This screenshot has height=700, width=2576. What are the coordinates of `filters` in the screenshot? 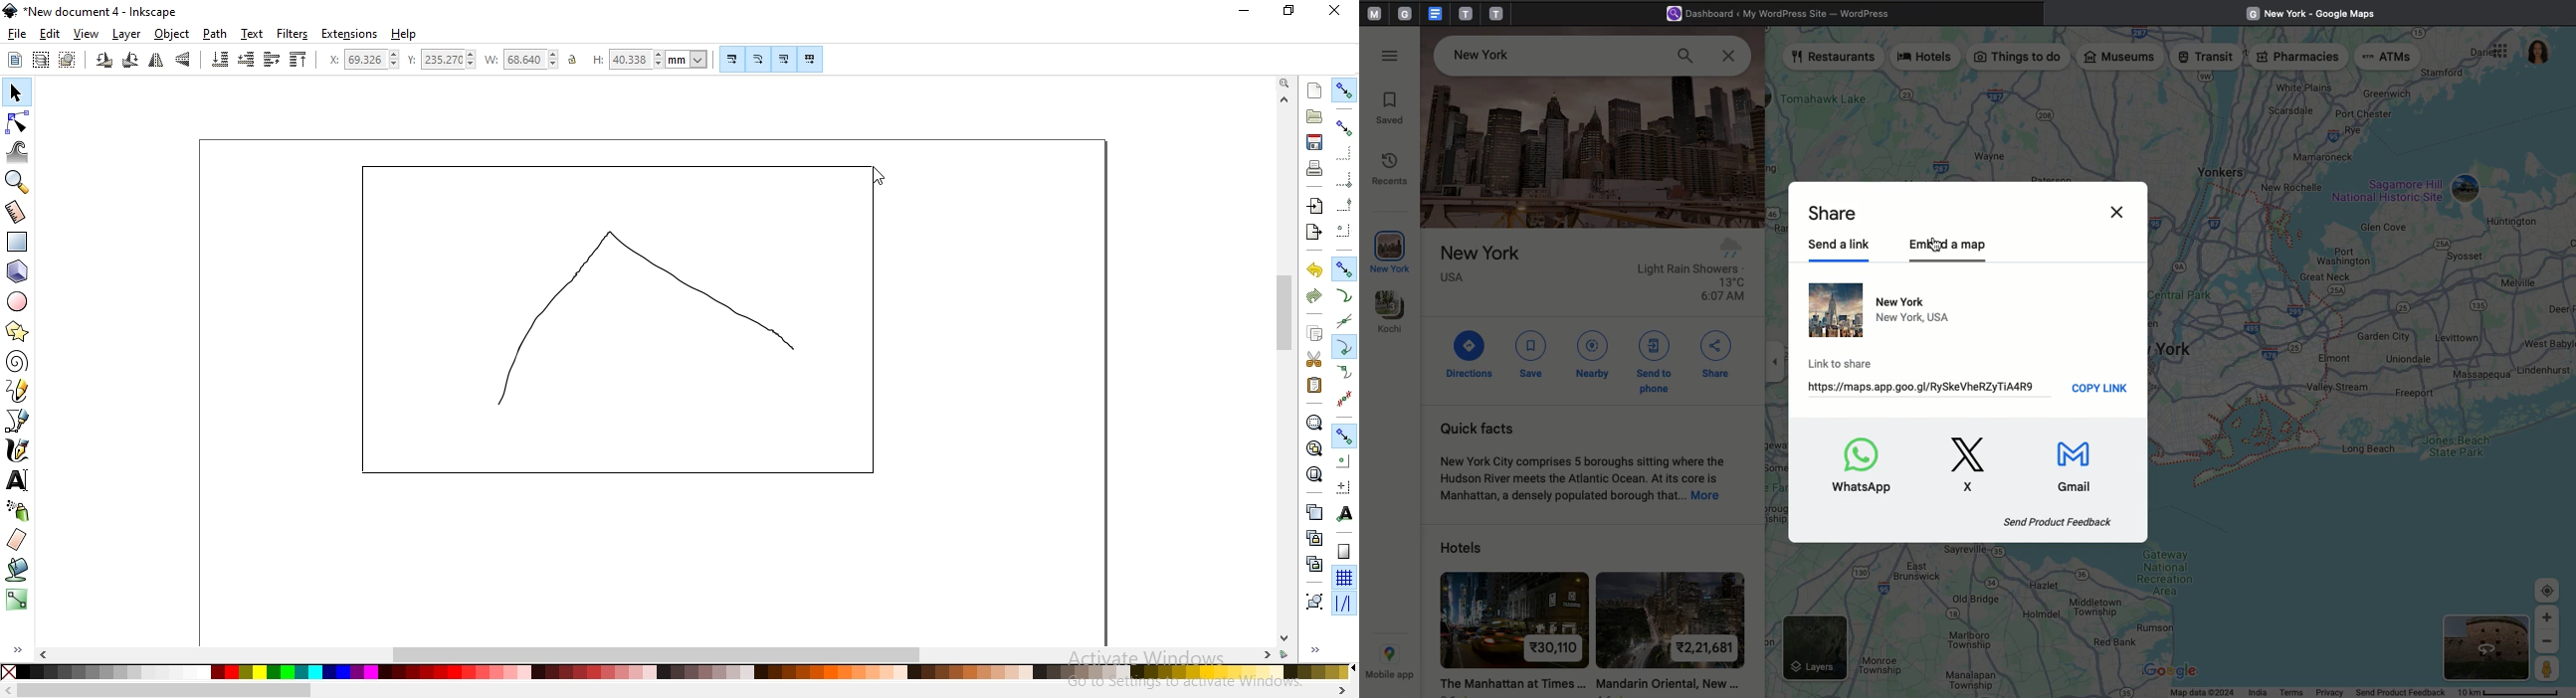 It's located at (294, 34).